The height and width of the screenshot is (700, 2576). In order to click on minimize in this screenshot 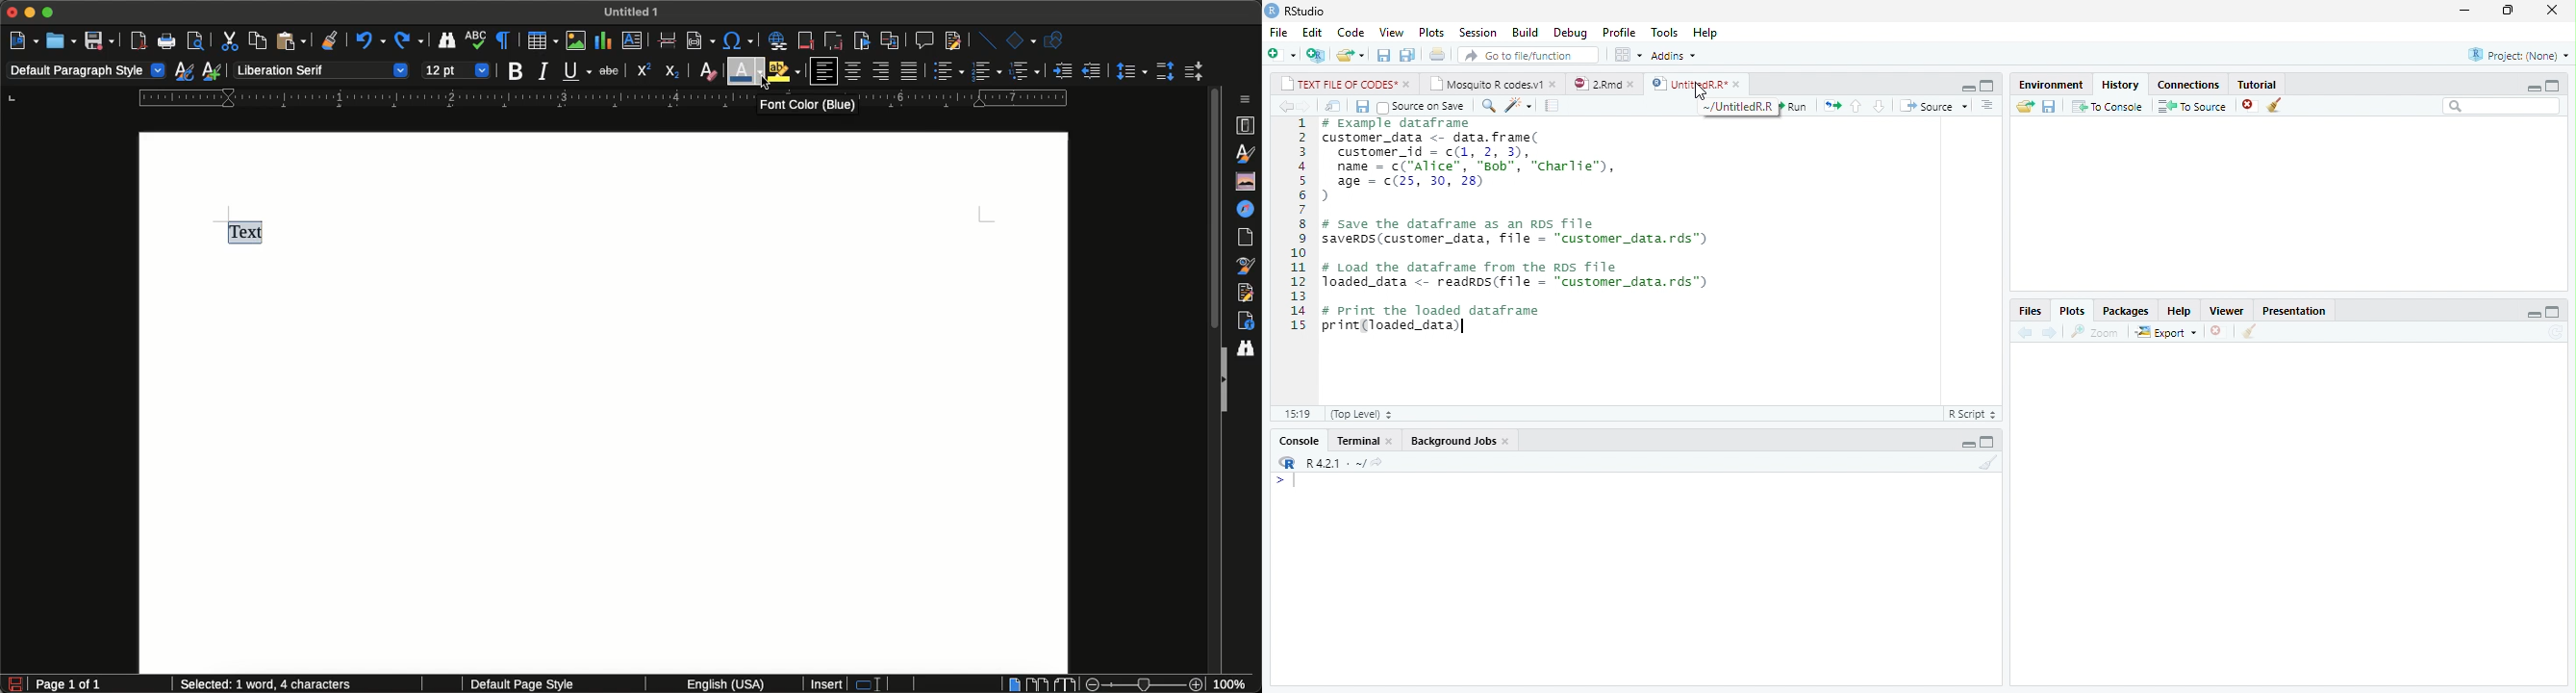, I will do `click(1968, 445)`.